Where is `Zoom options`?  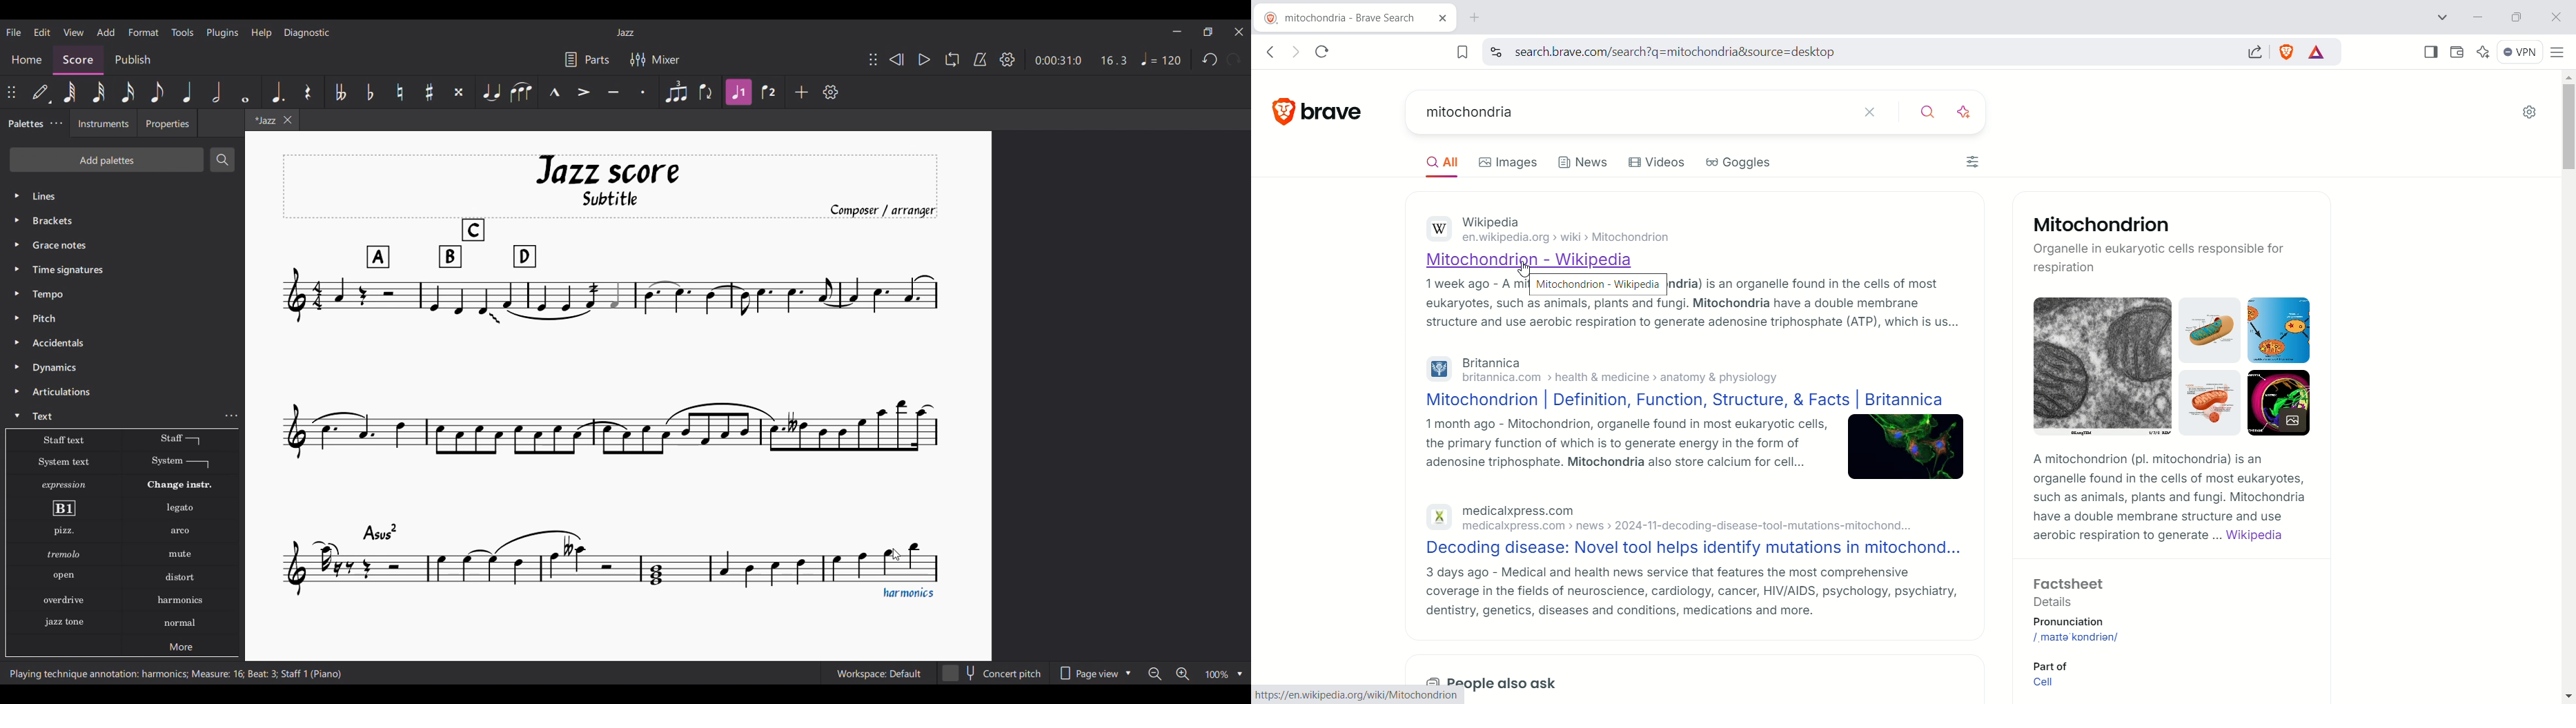
Zoom options is located at coordinates (1195, 673).